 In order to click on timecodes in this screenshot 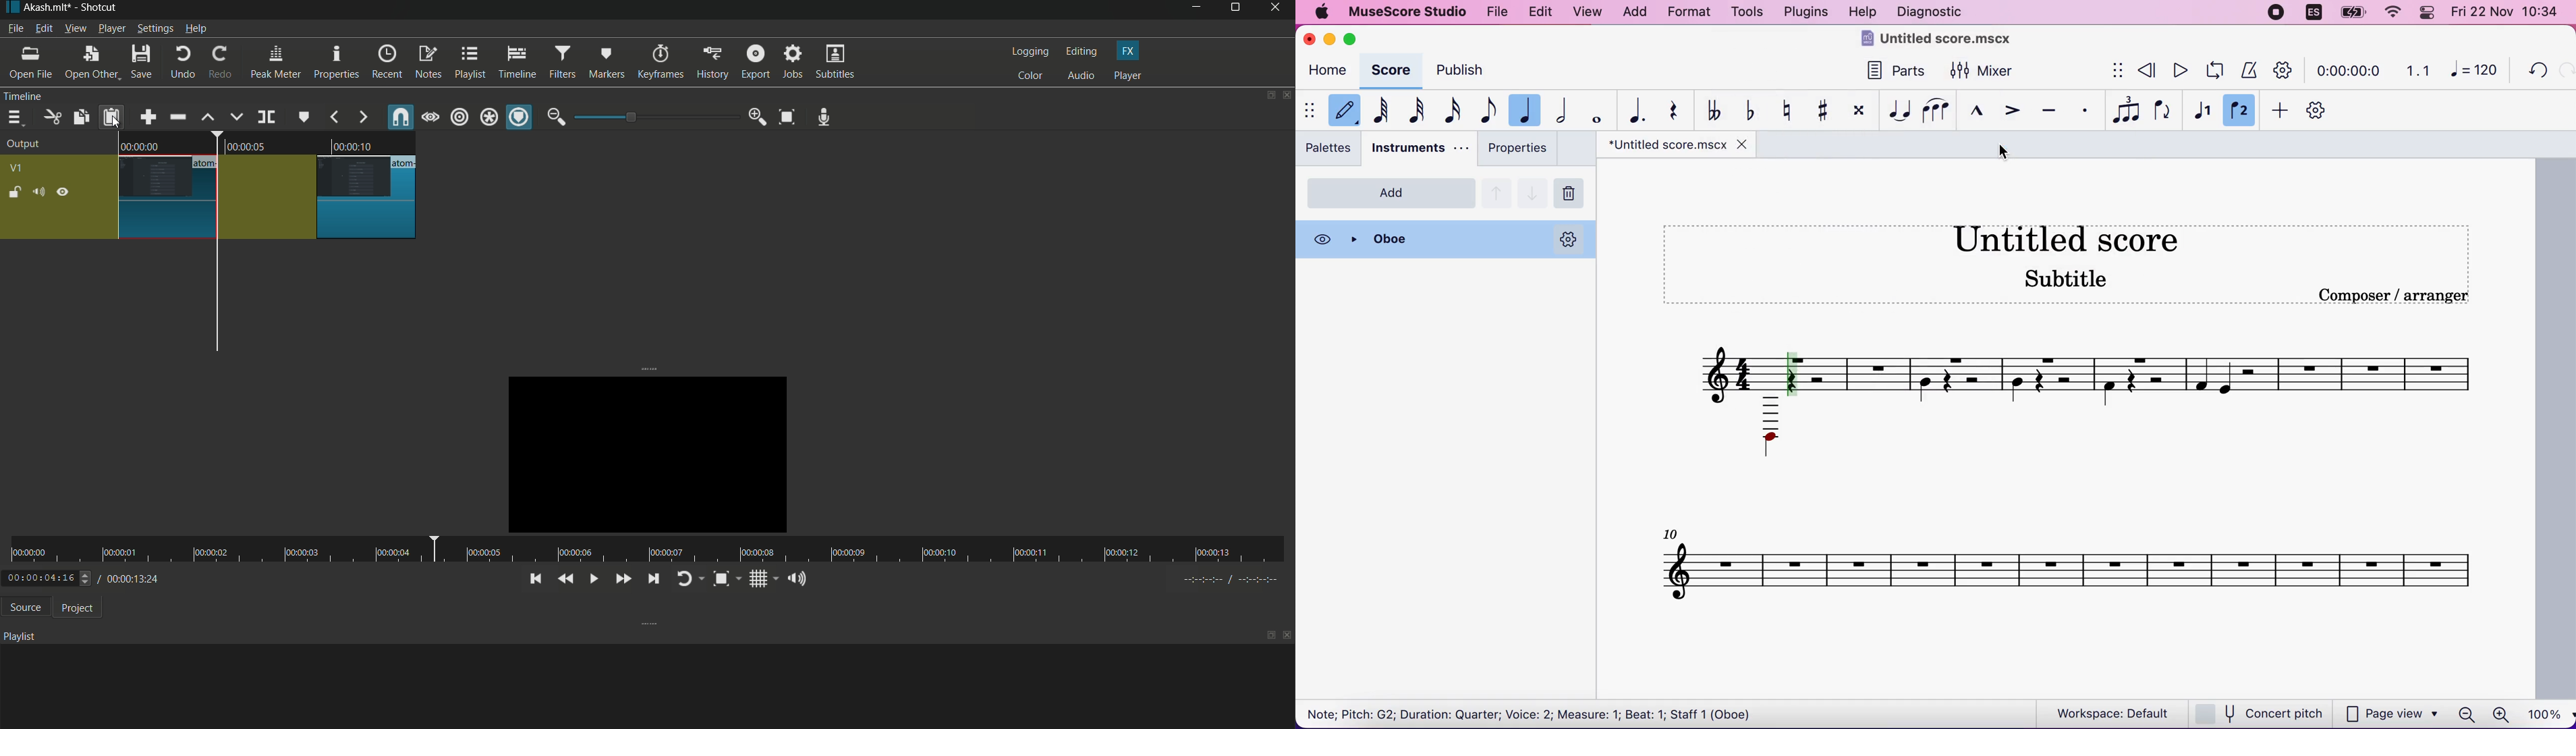, I will do `click(1237, 579)`.